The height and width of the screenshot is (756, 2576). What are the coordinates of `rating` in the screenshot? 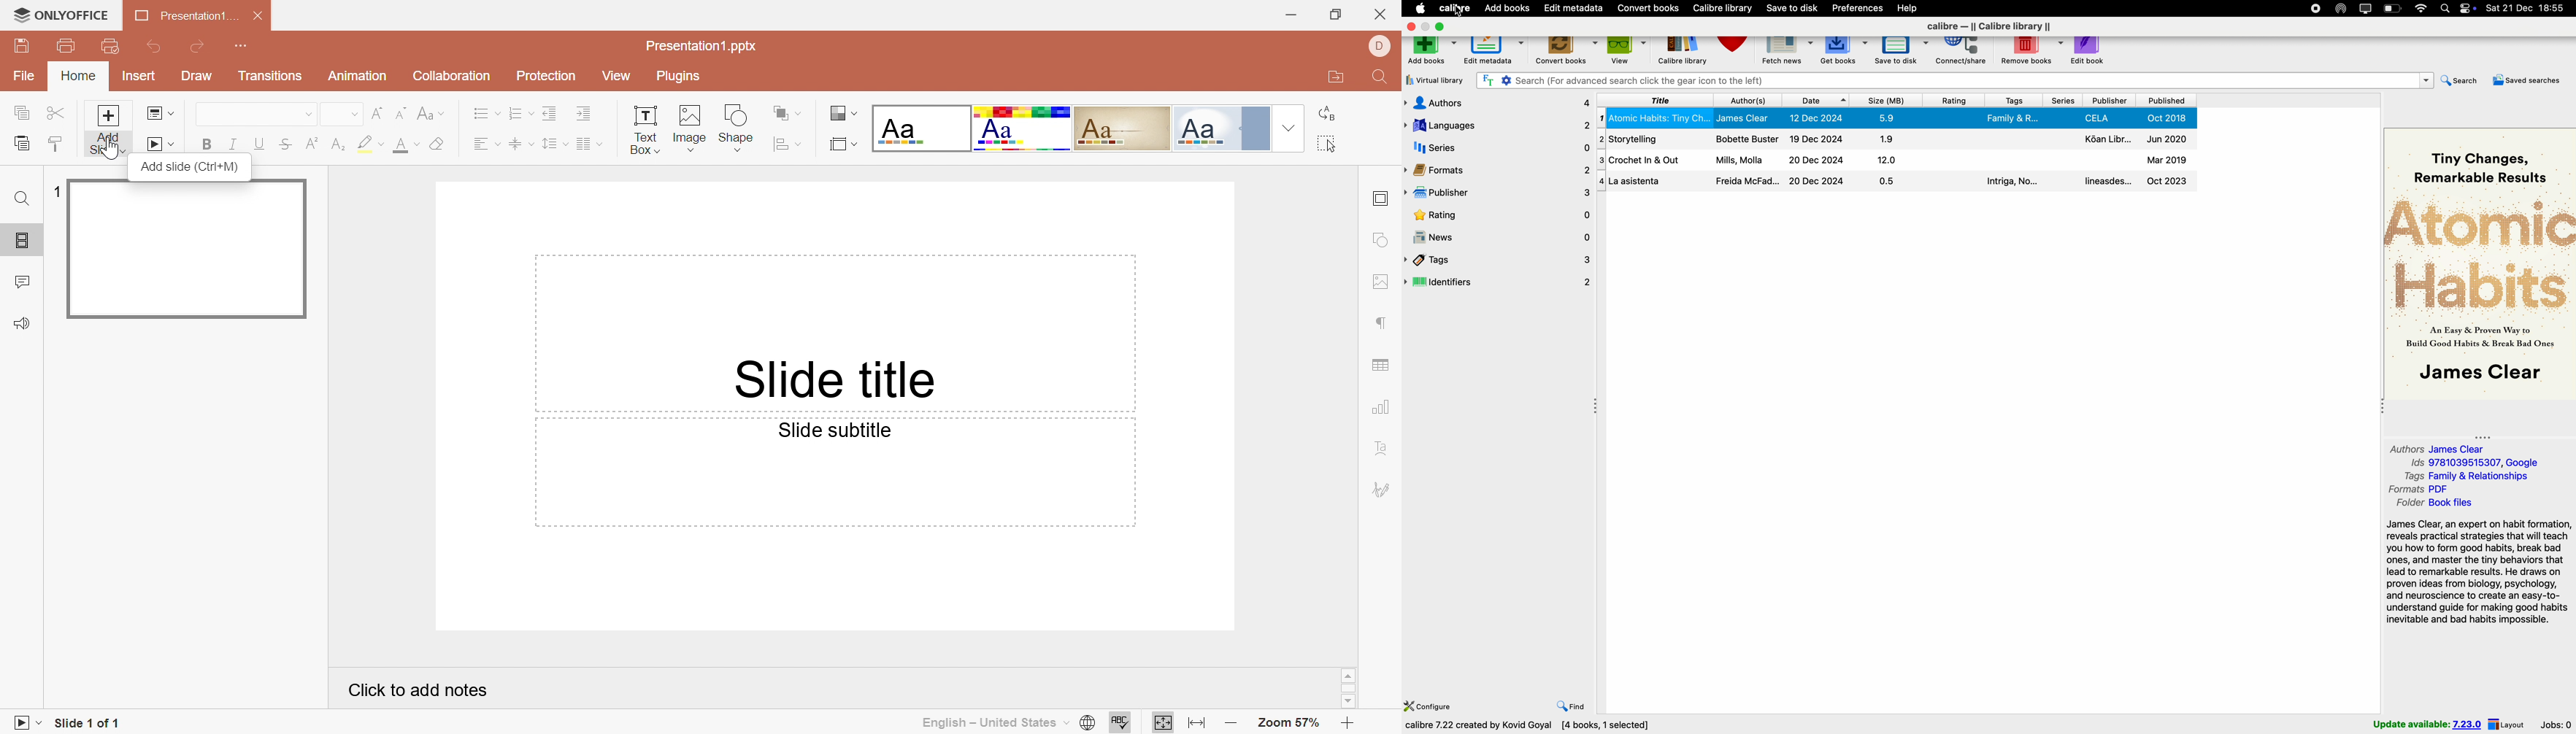 It's located at (1954, 101).